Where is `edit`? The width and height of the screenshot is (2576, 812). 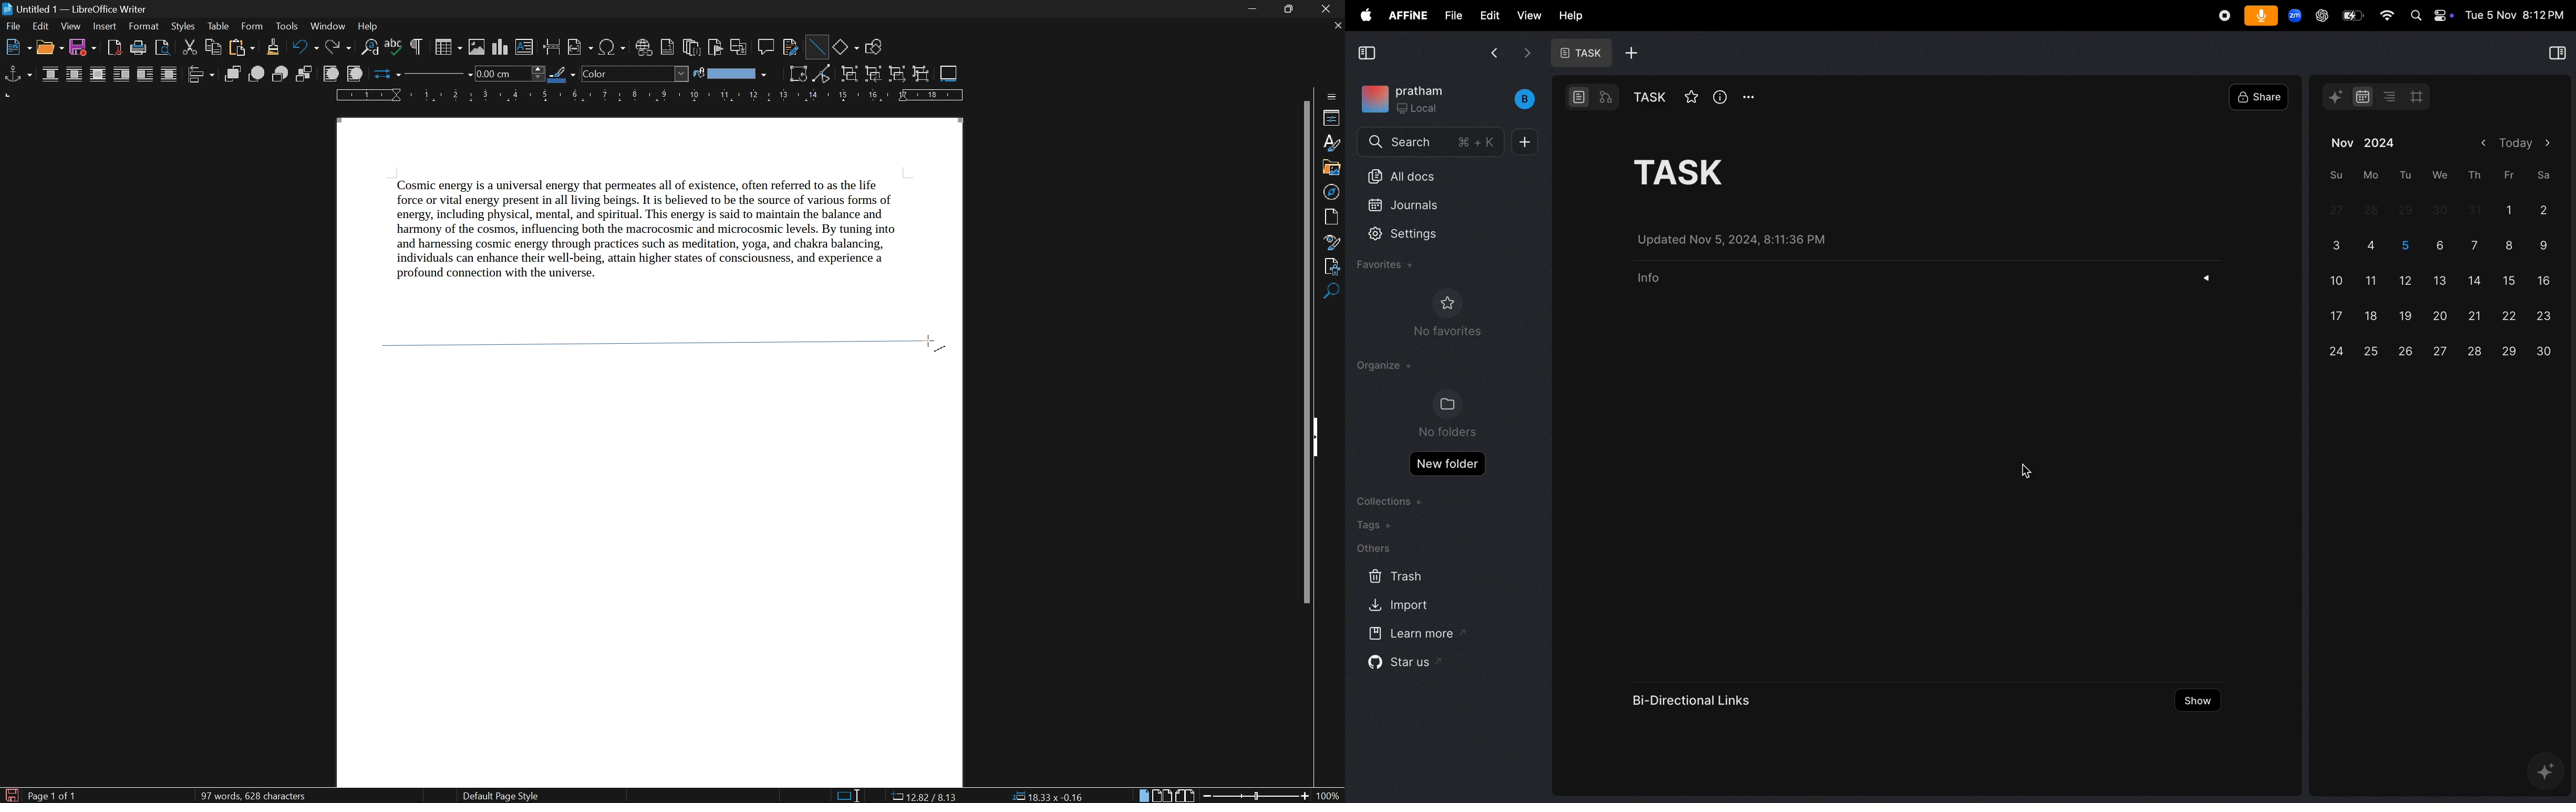 edit is located at coordinates (41, 27).